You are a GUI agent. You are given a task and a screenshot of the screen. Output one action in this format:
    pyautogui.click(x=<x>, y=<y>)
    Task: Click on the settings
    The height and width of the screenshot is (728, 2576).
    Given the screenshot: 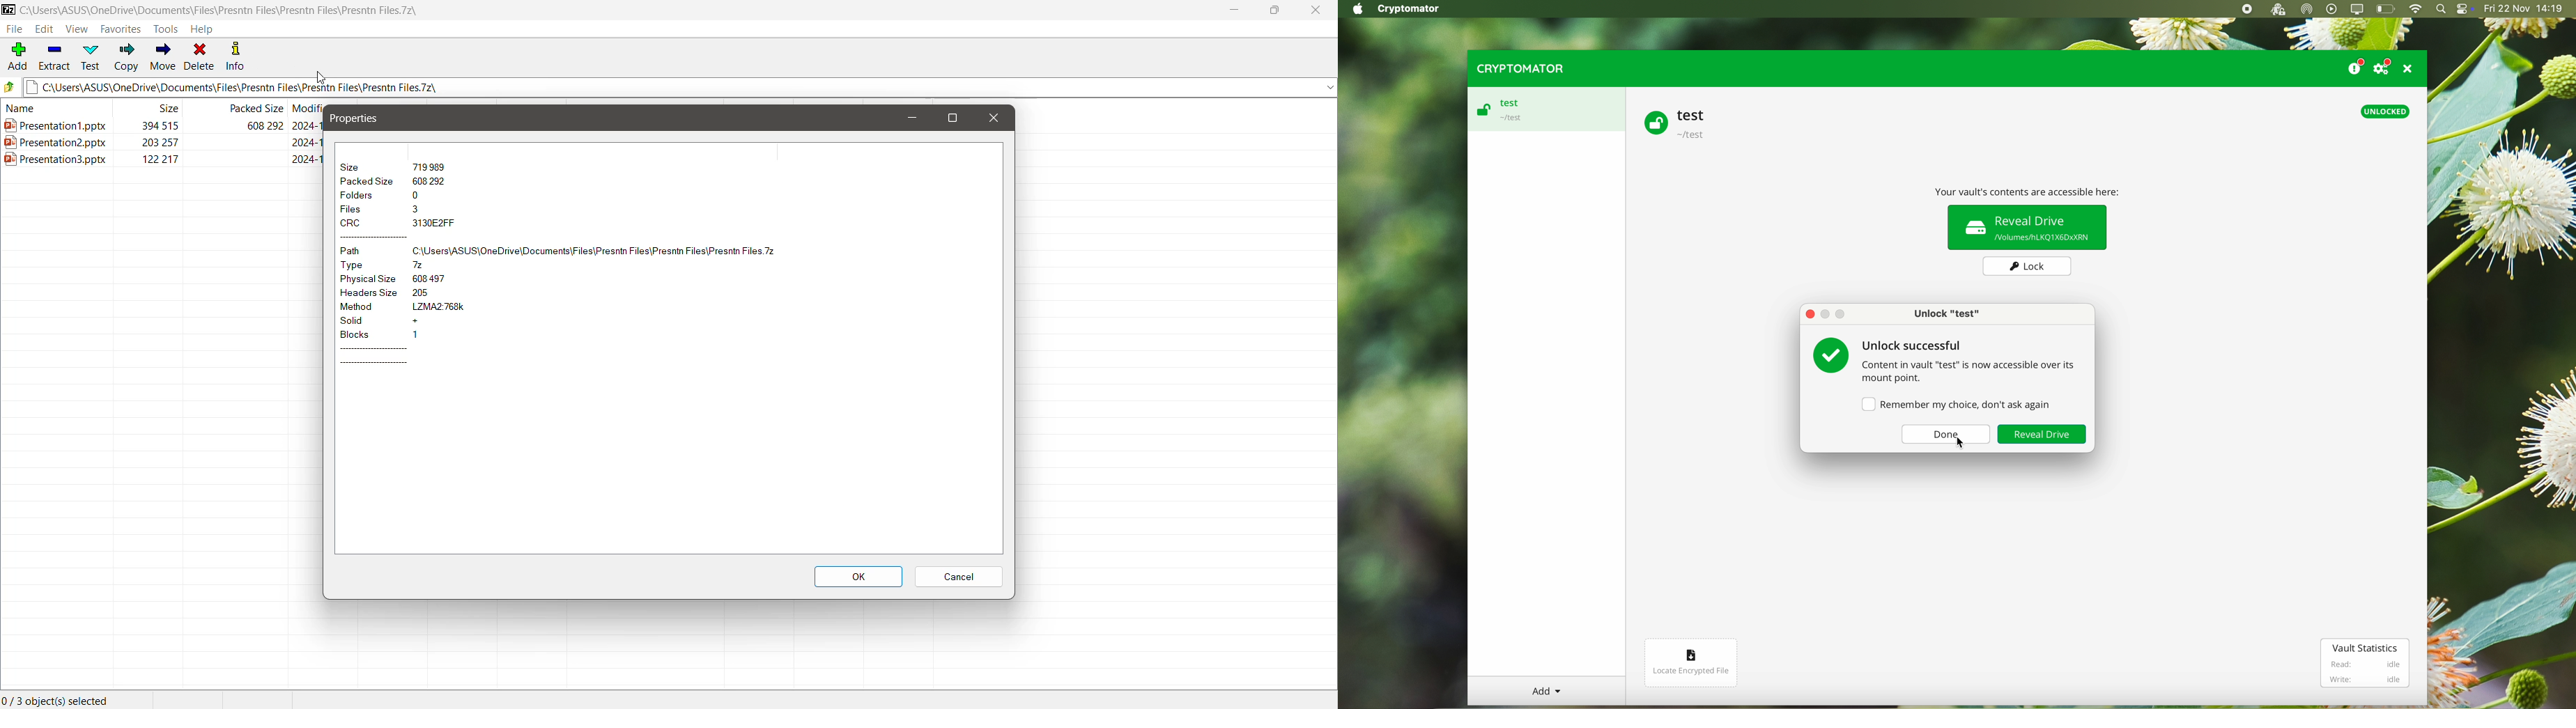 What is the action you would take?
    pyautogui.click(x=2385, y=66)
    